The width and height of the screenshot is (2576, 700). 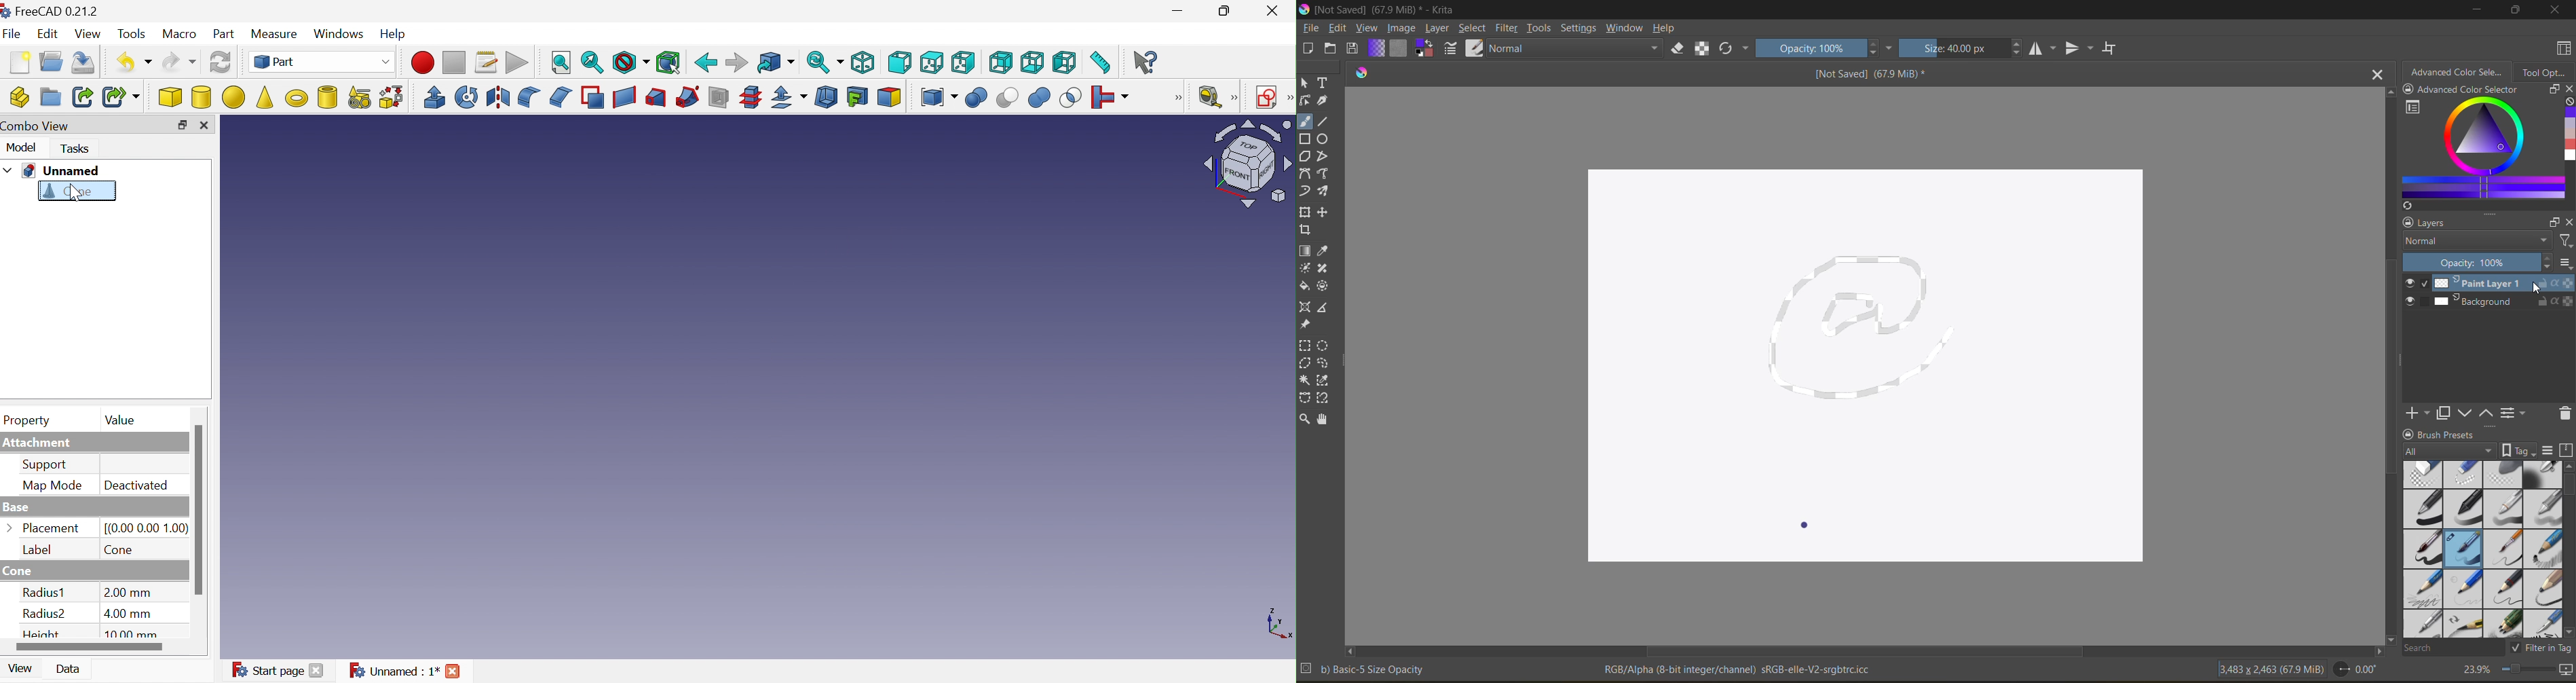 I want to click on Radius1, so click(x=44, y=592).